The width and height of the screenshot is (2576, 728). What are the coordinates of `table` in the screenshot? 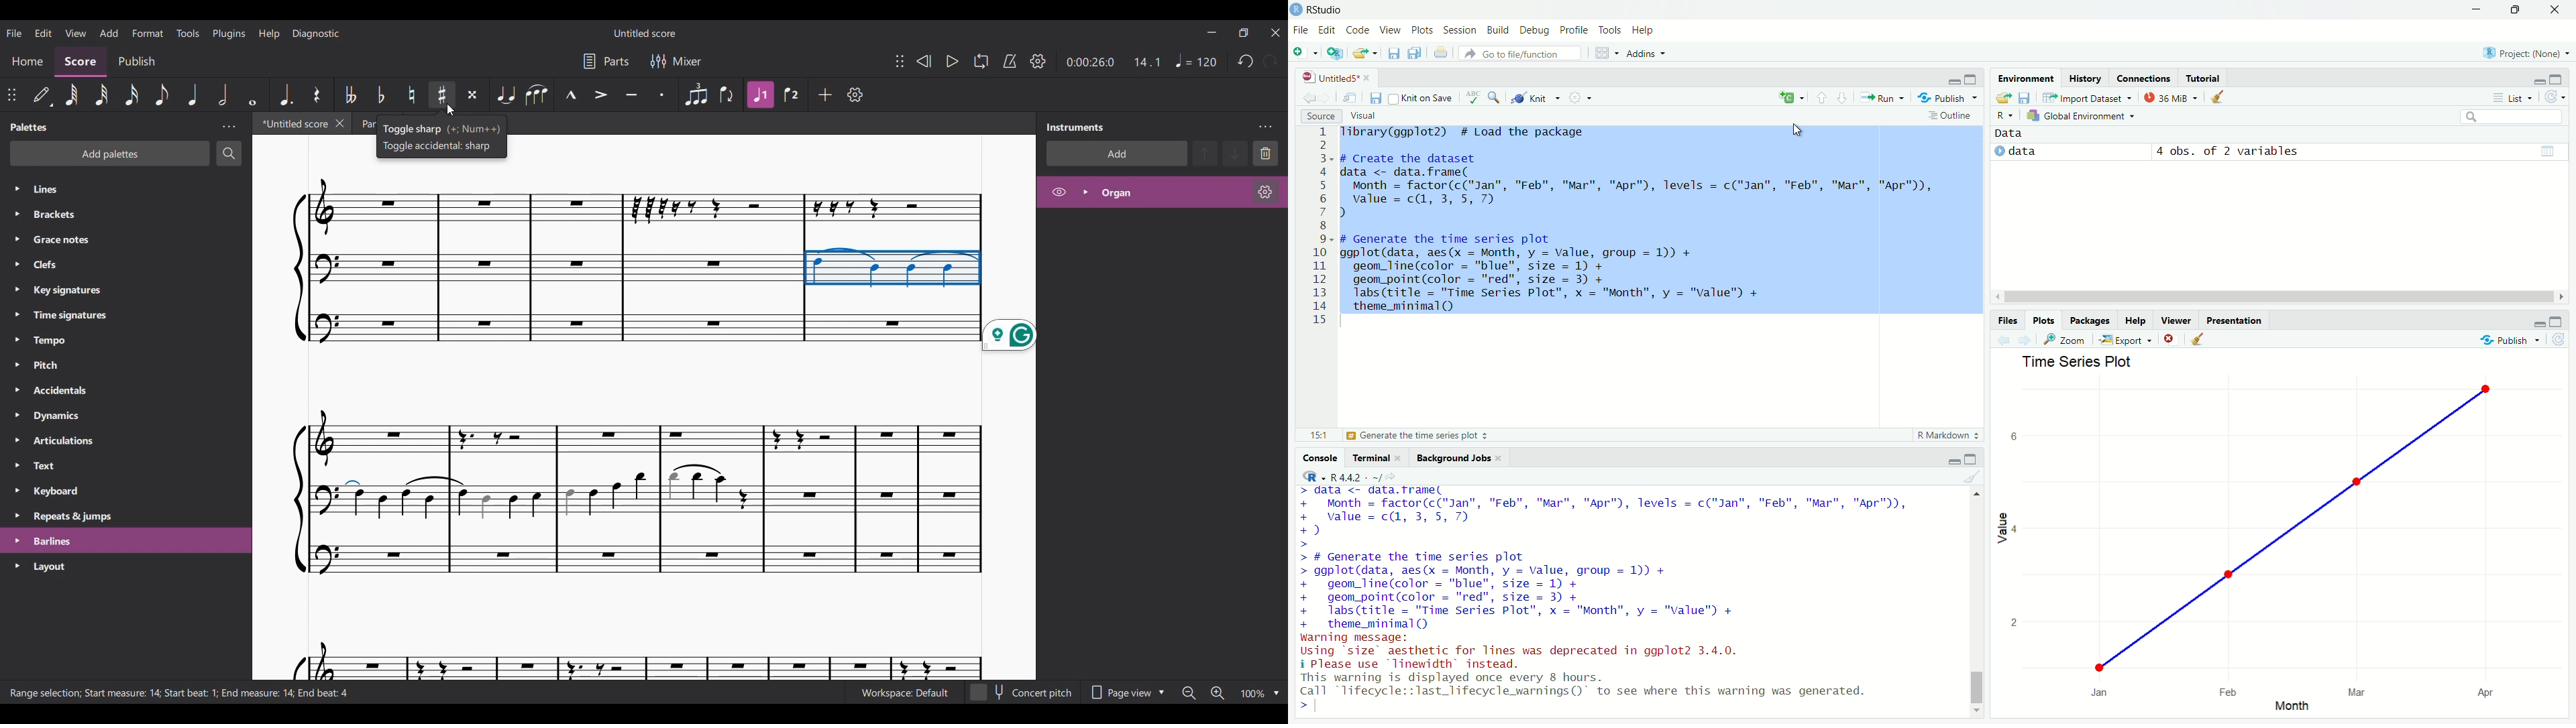 It's located at (2547, 150).